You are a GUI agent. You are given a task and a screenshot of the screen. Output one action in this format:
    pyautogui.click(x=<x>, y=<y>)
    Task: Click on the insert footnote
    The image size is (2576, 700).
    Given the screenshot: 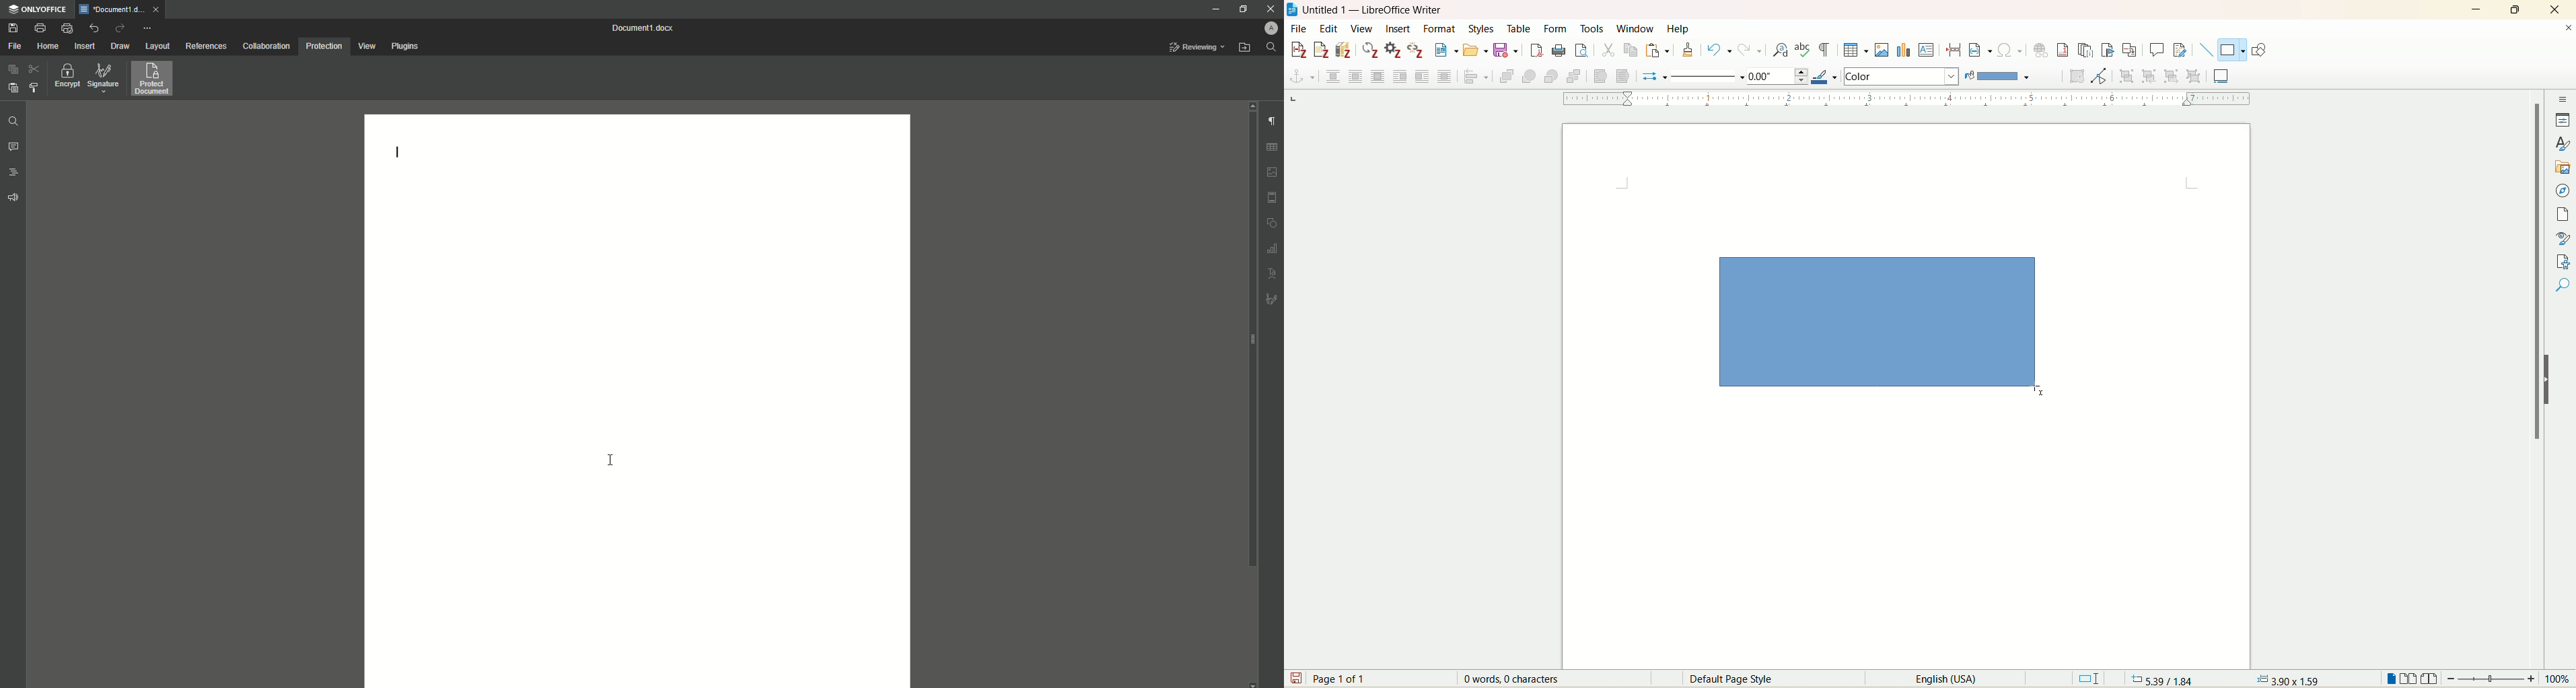 What is the action you would take?
    pyautogui.click(x=2067, y=50)
    